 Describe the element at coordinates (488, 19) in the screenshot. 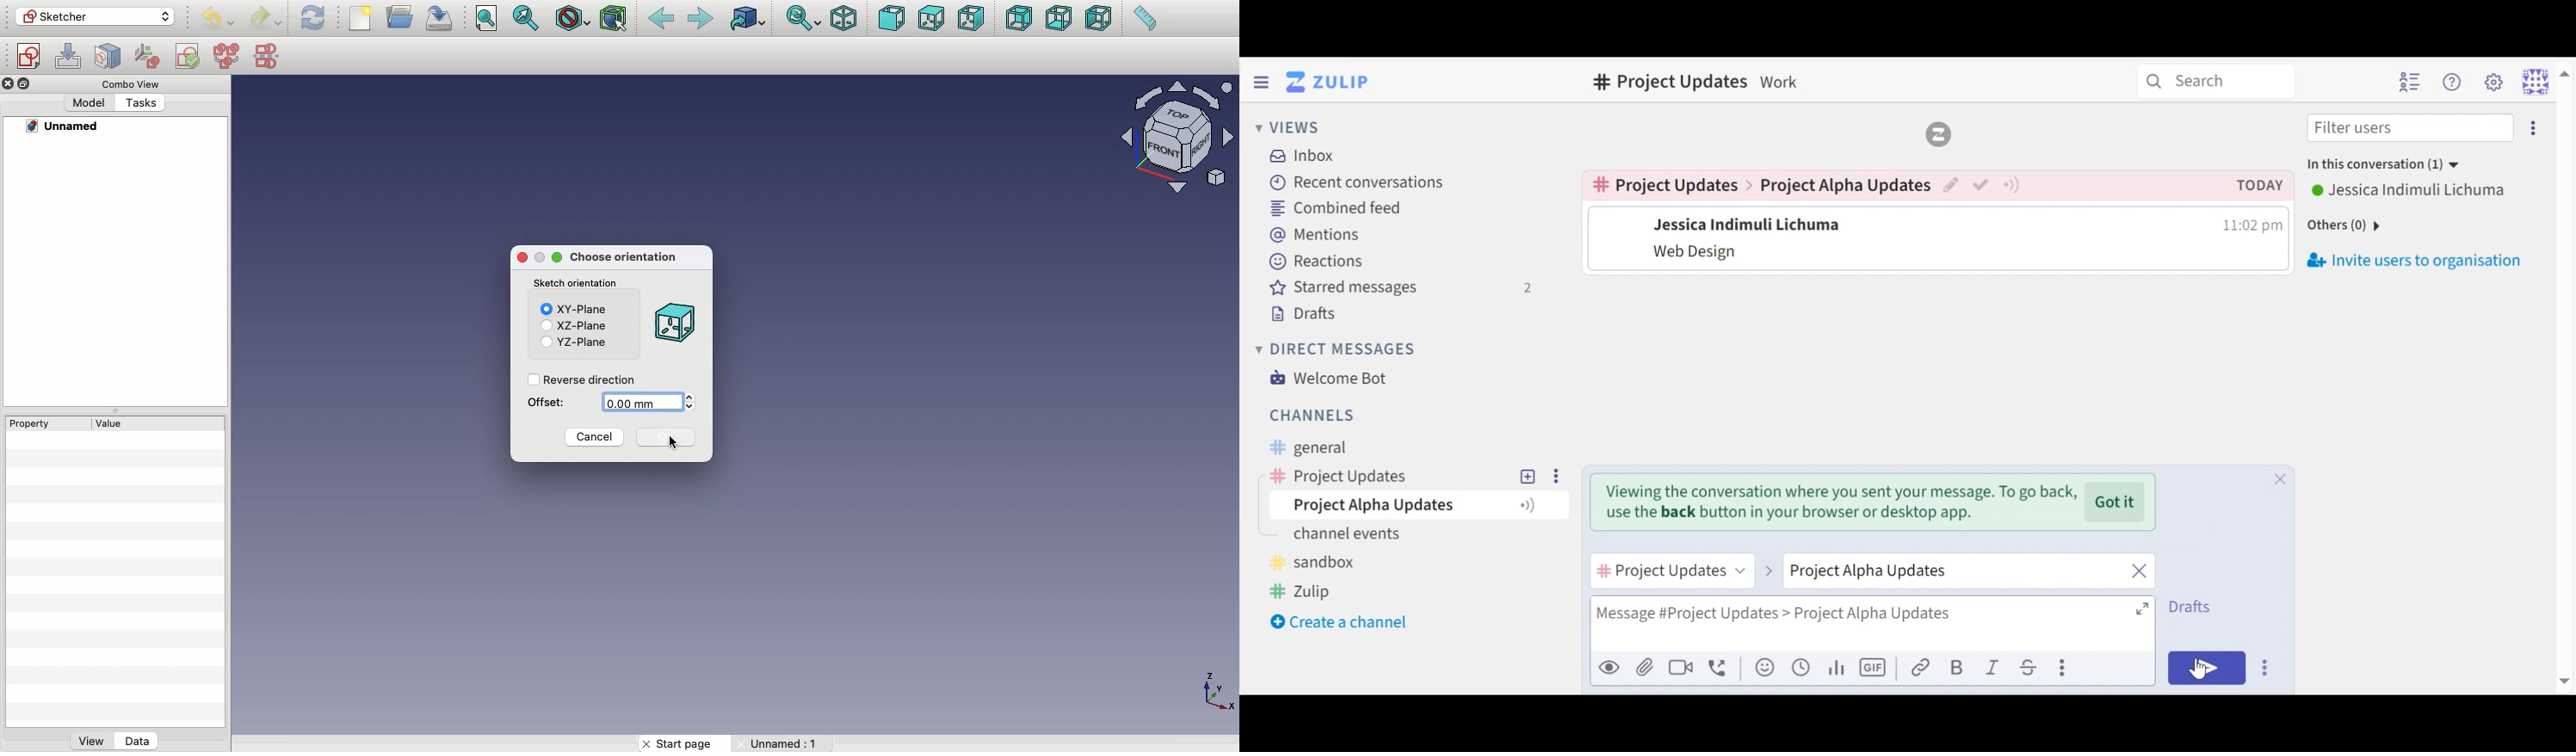

I see `Fit all` at that location.